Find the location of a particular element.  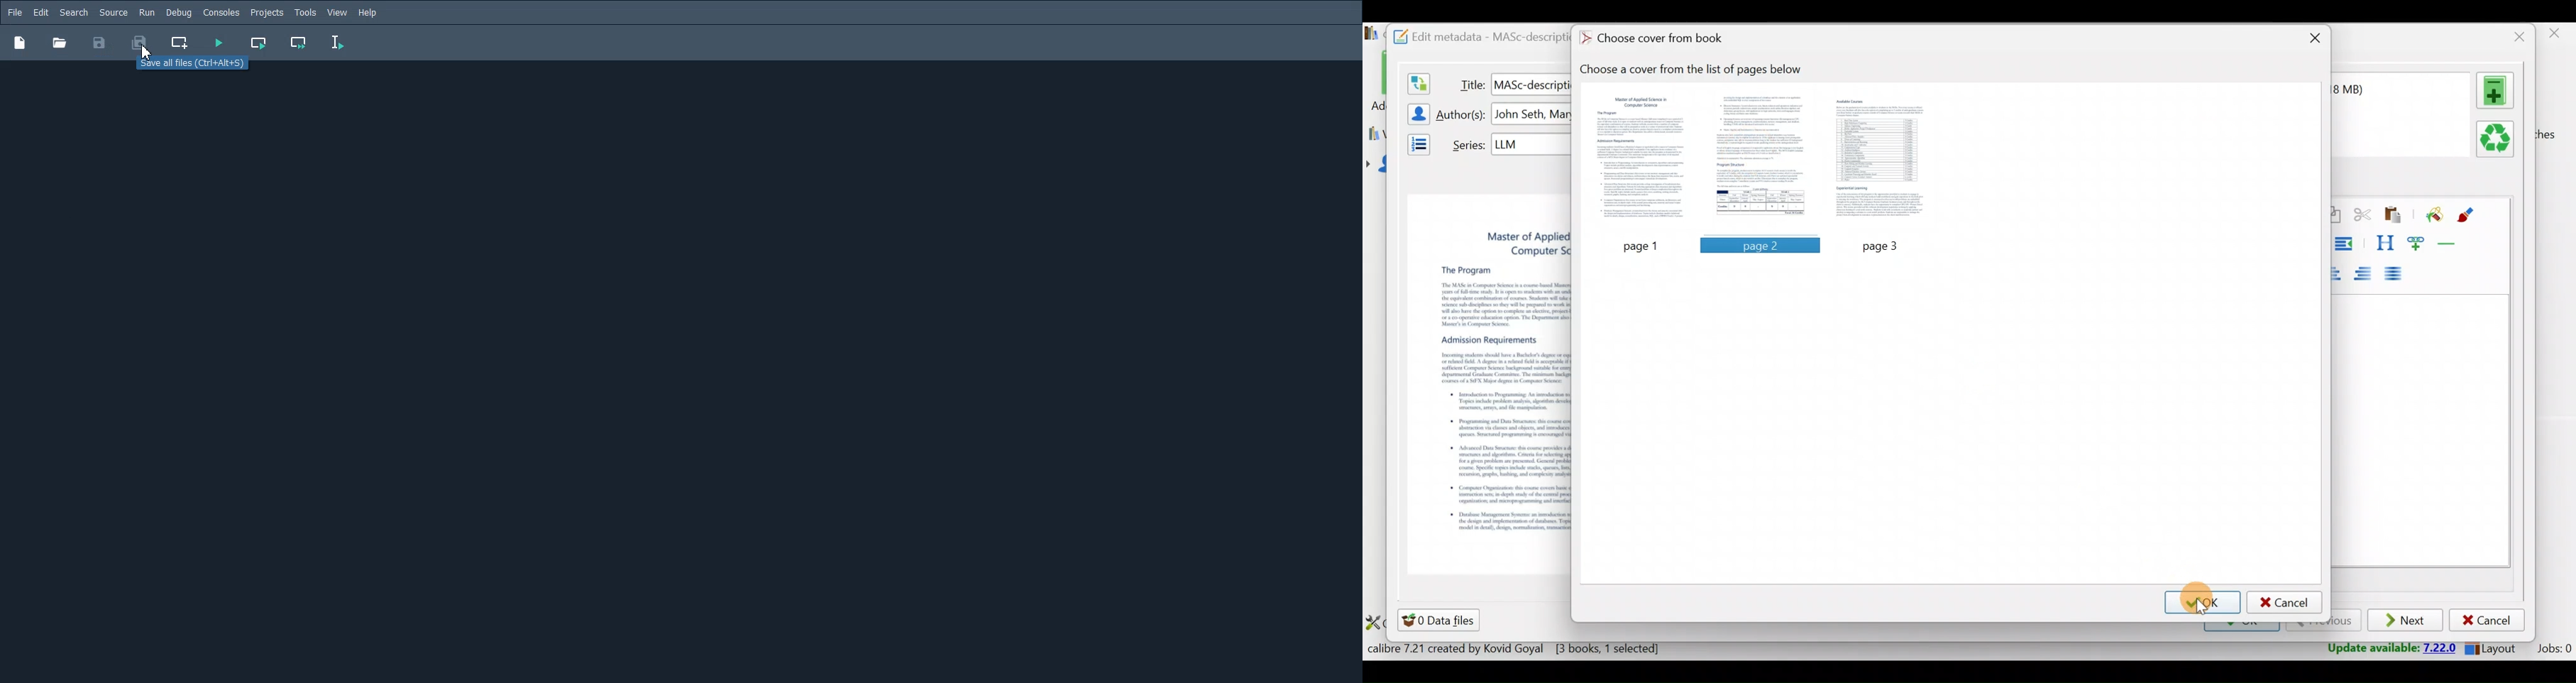

Data files is located at coordinates (1441, 620).